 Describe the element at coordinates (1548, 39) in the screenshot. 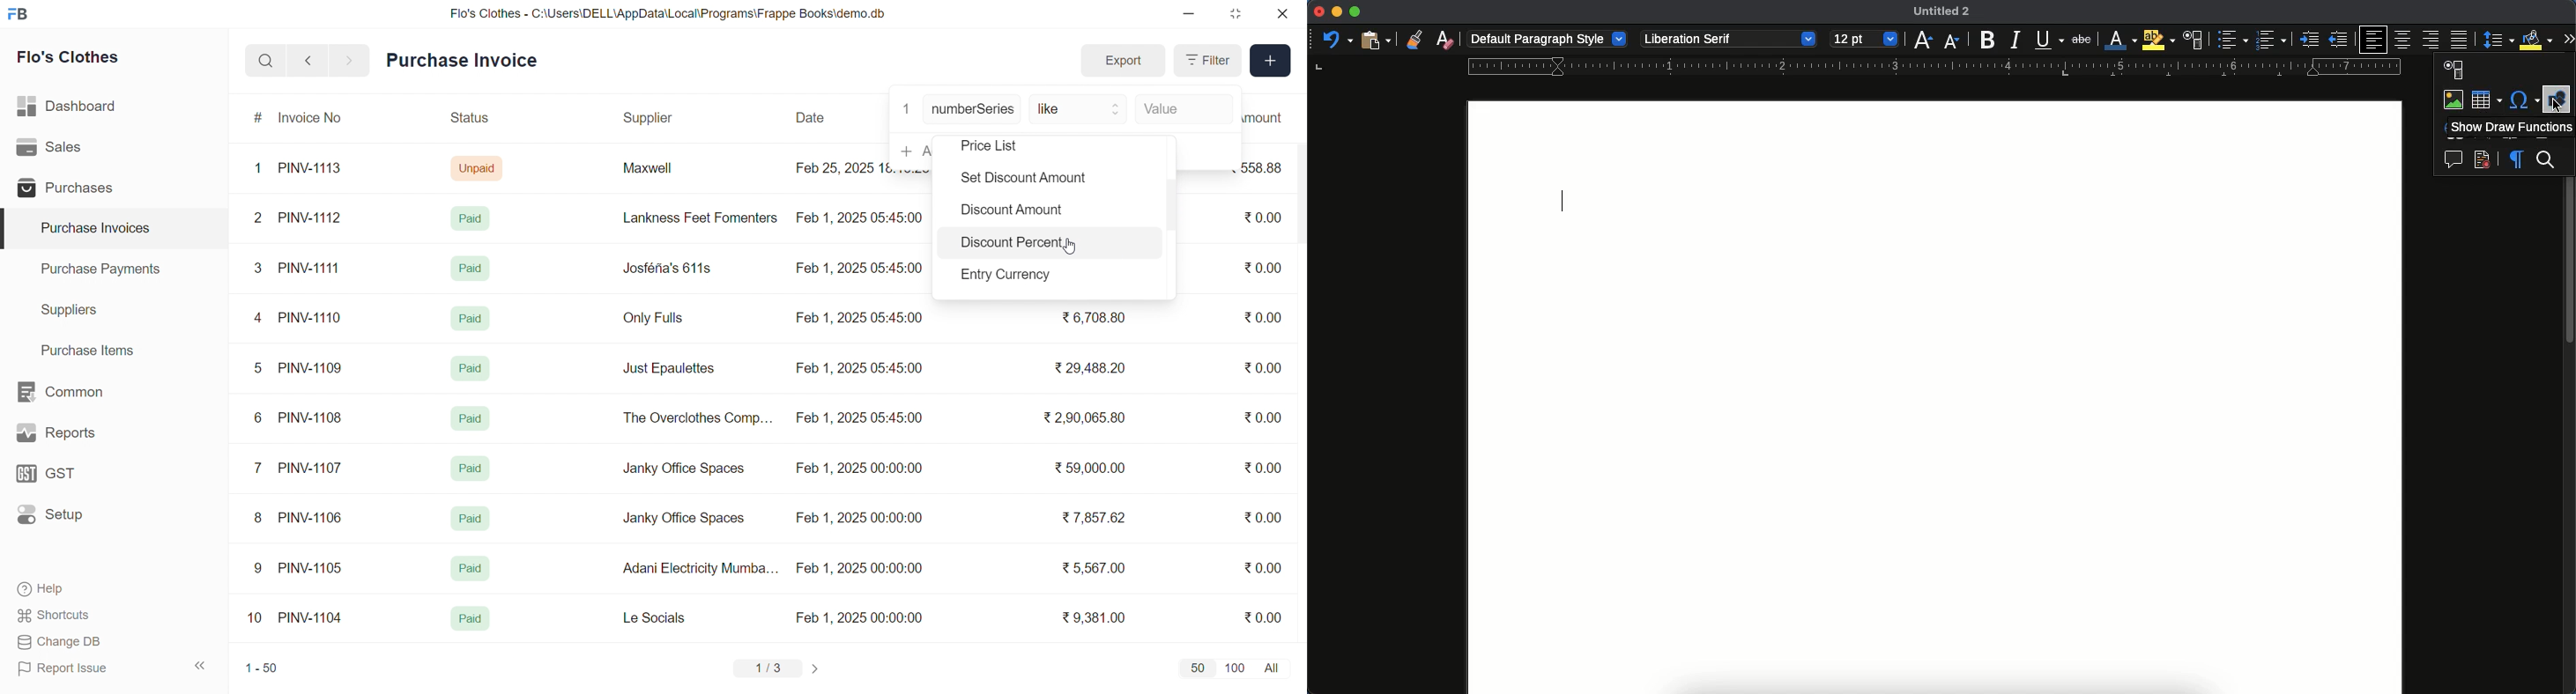

I see `default paragraph style` at that location.